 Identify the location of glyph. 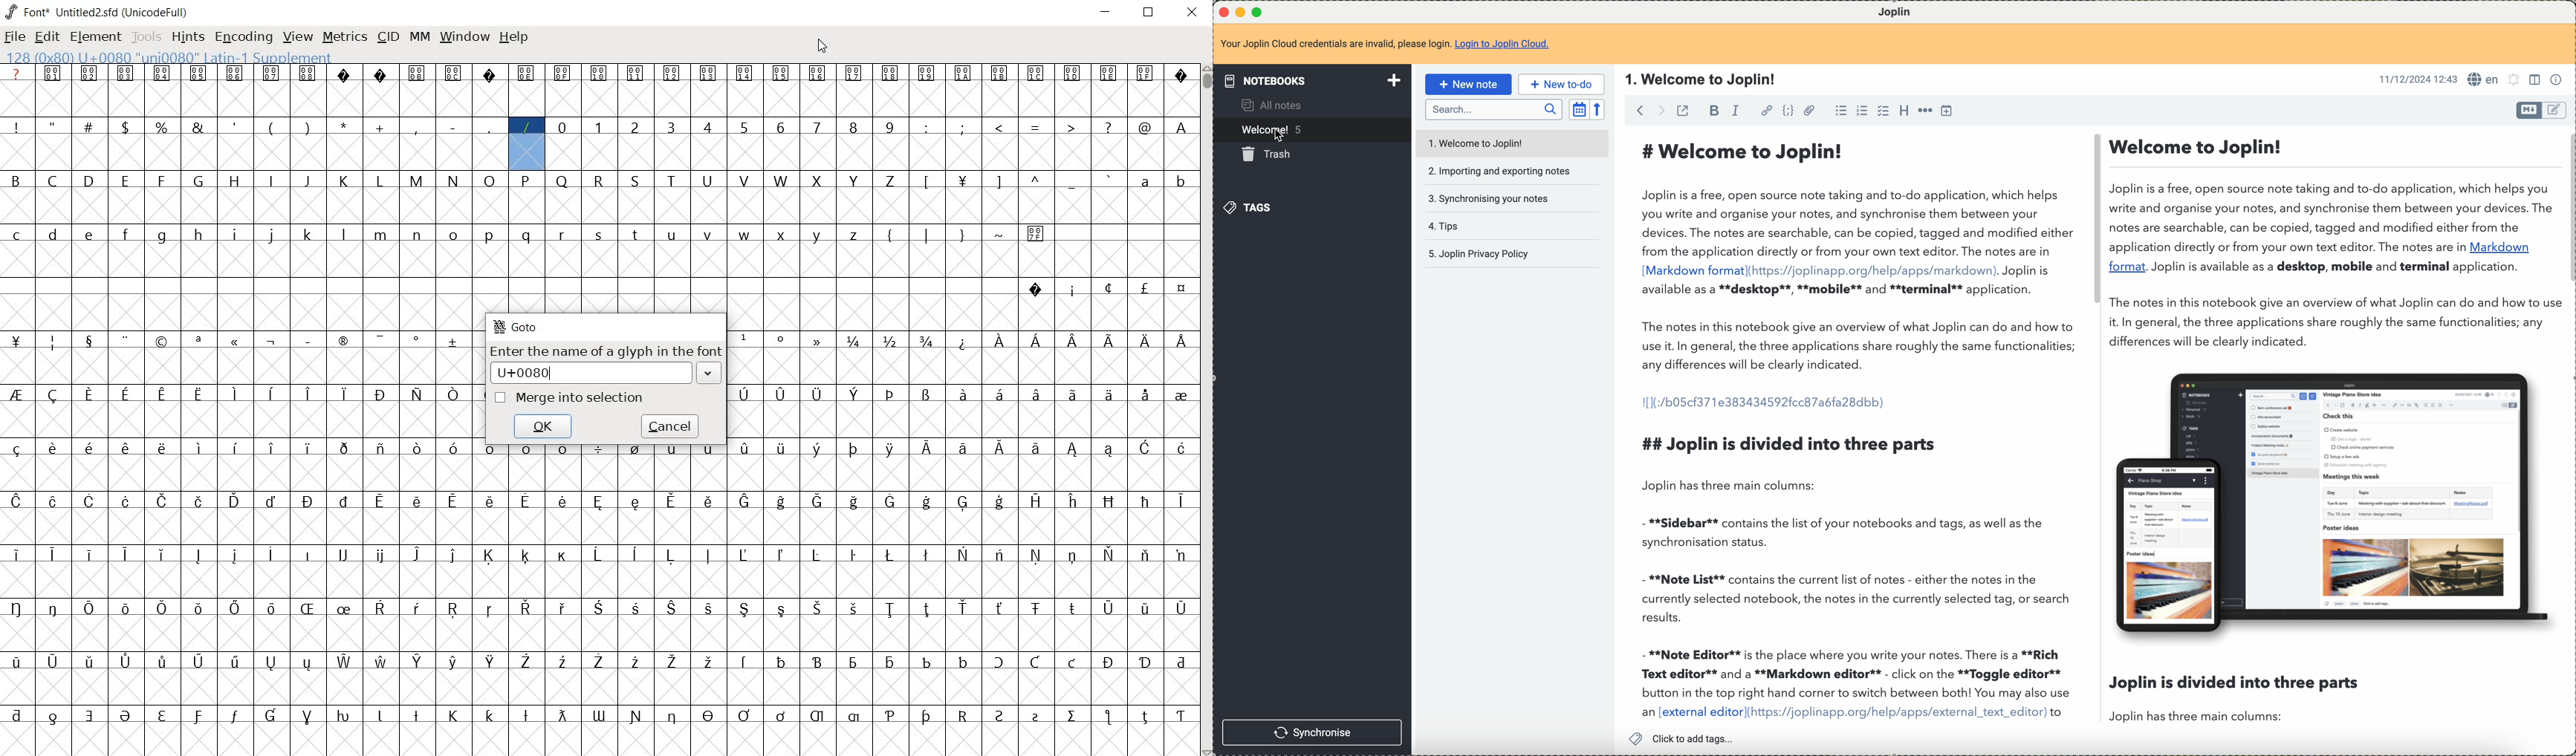
(272, 501).